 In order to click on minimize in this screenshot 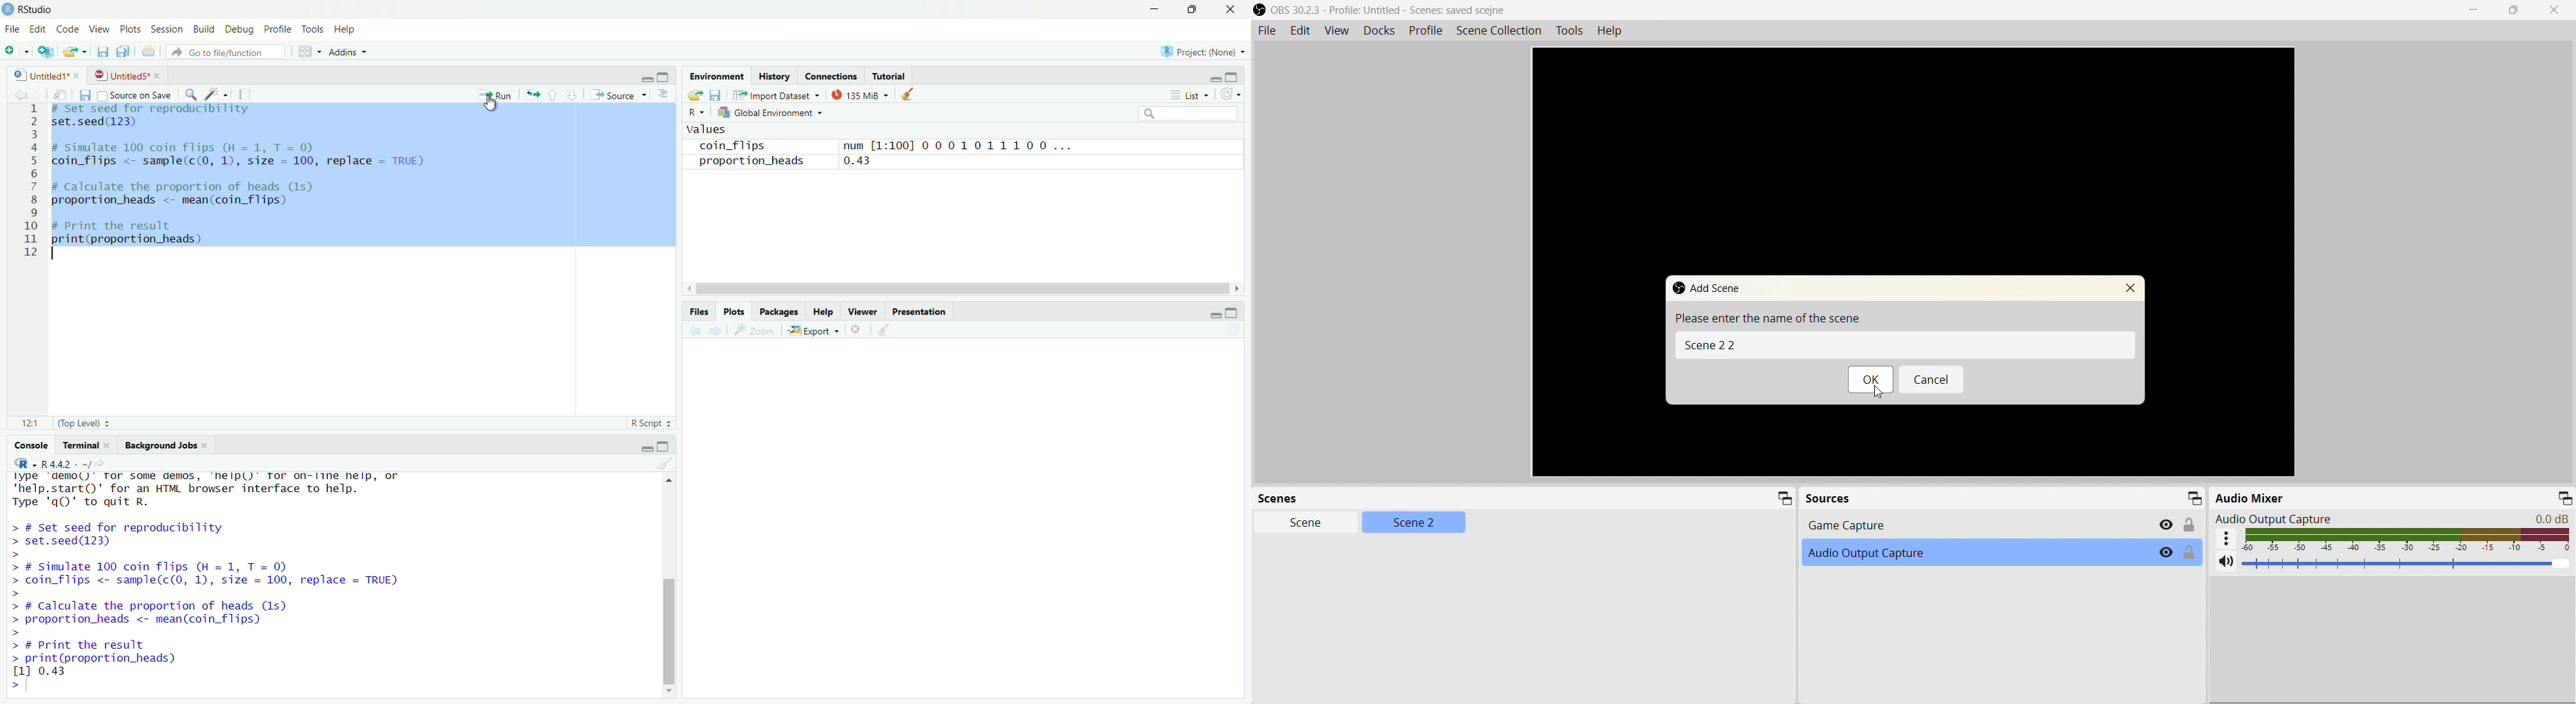, I will do `click(1211, 76)`.